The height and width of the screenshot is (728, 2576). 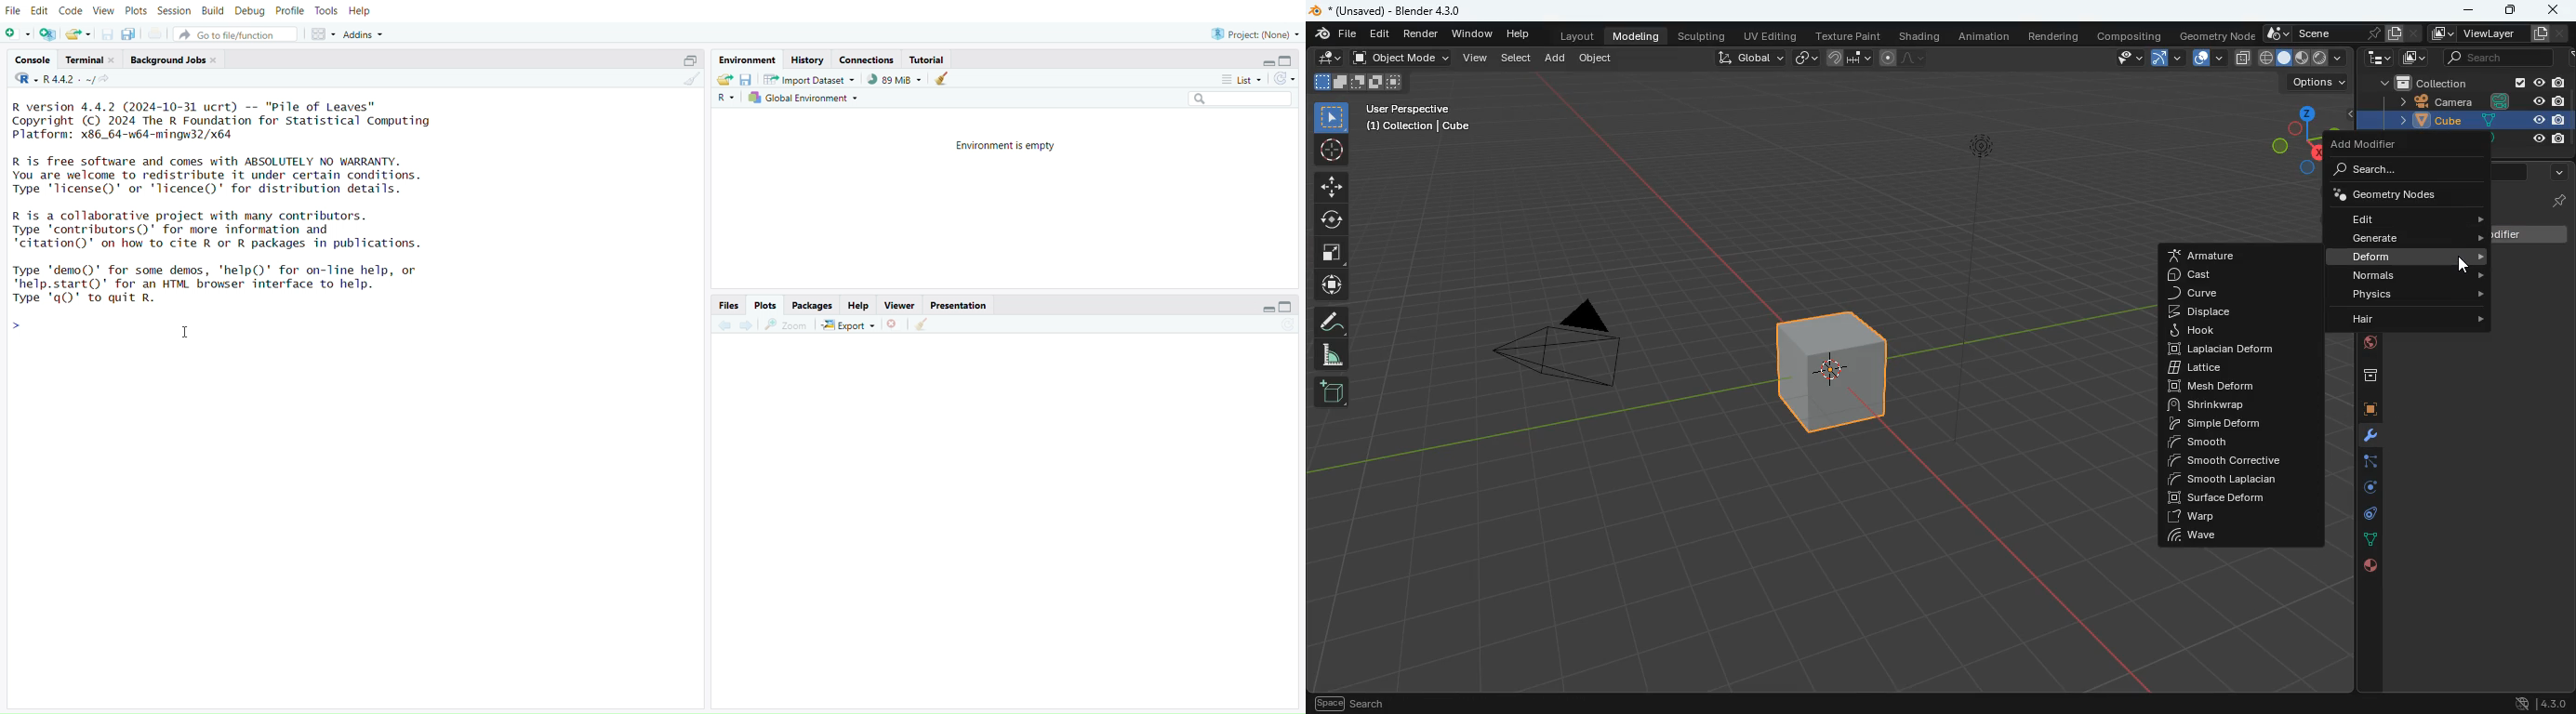 I want to click on Export, so click(x=849, y=324).